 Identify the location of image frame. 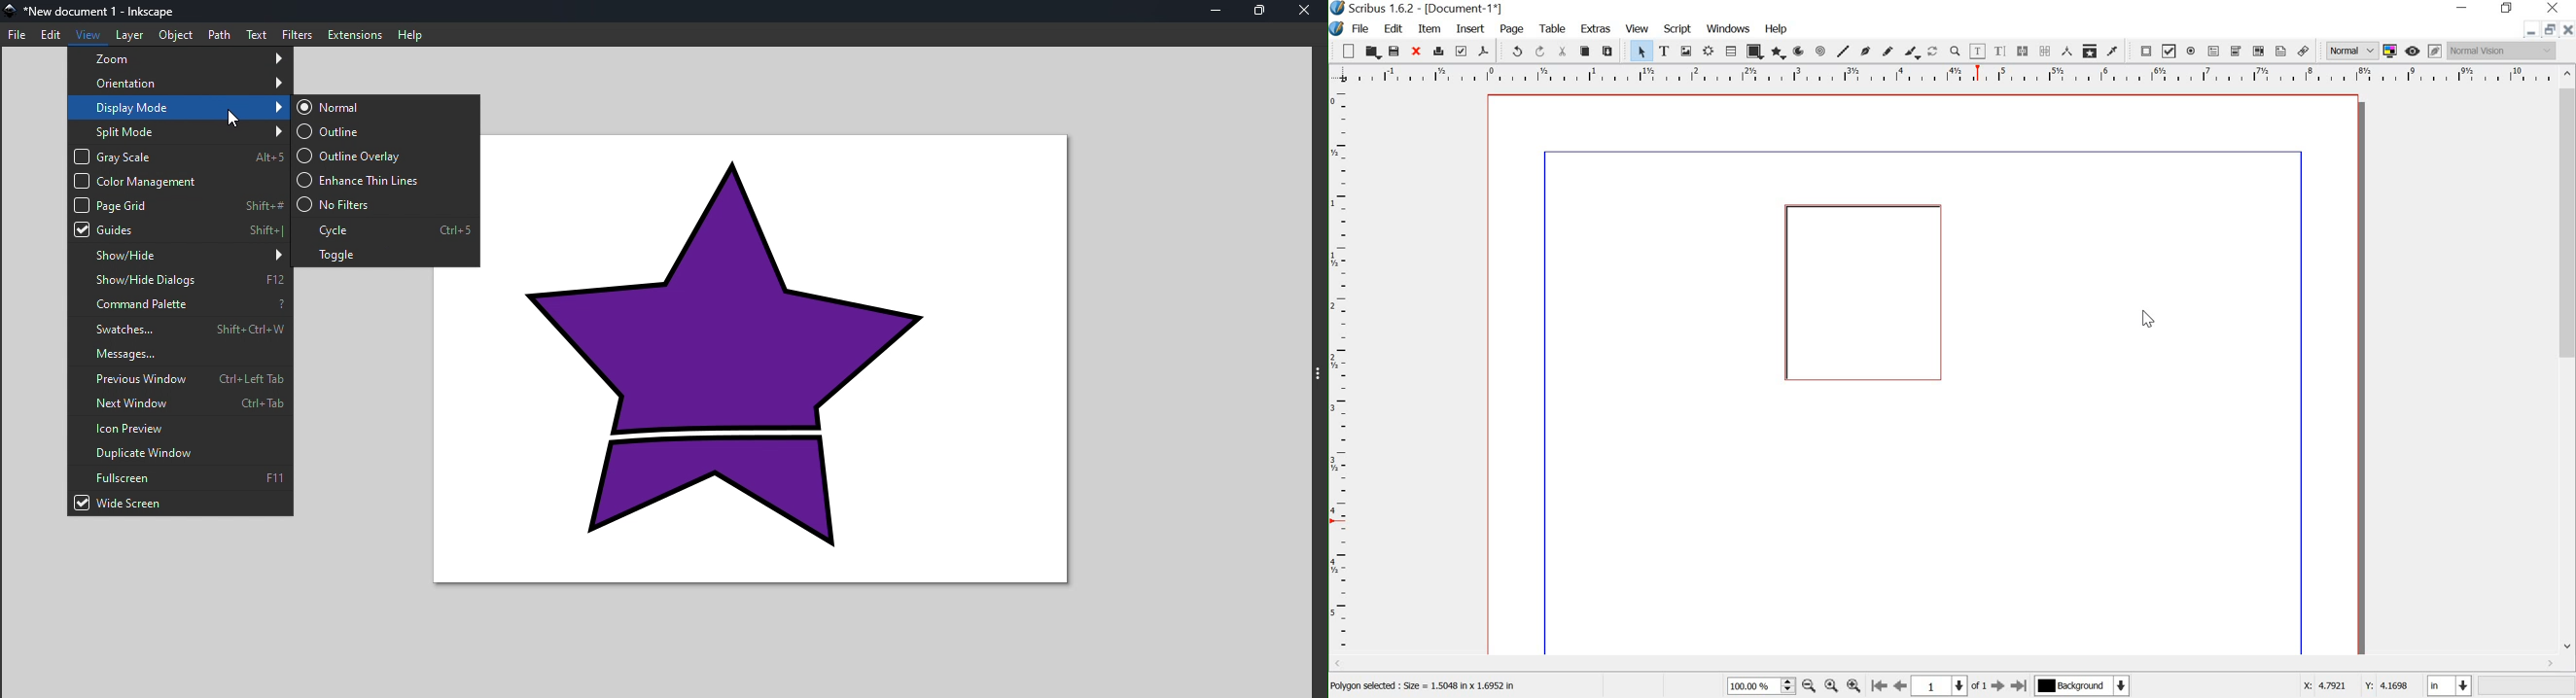
(1689, 52).